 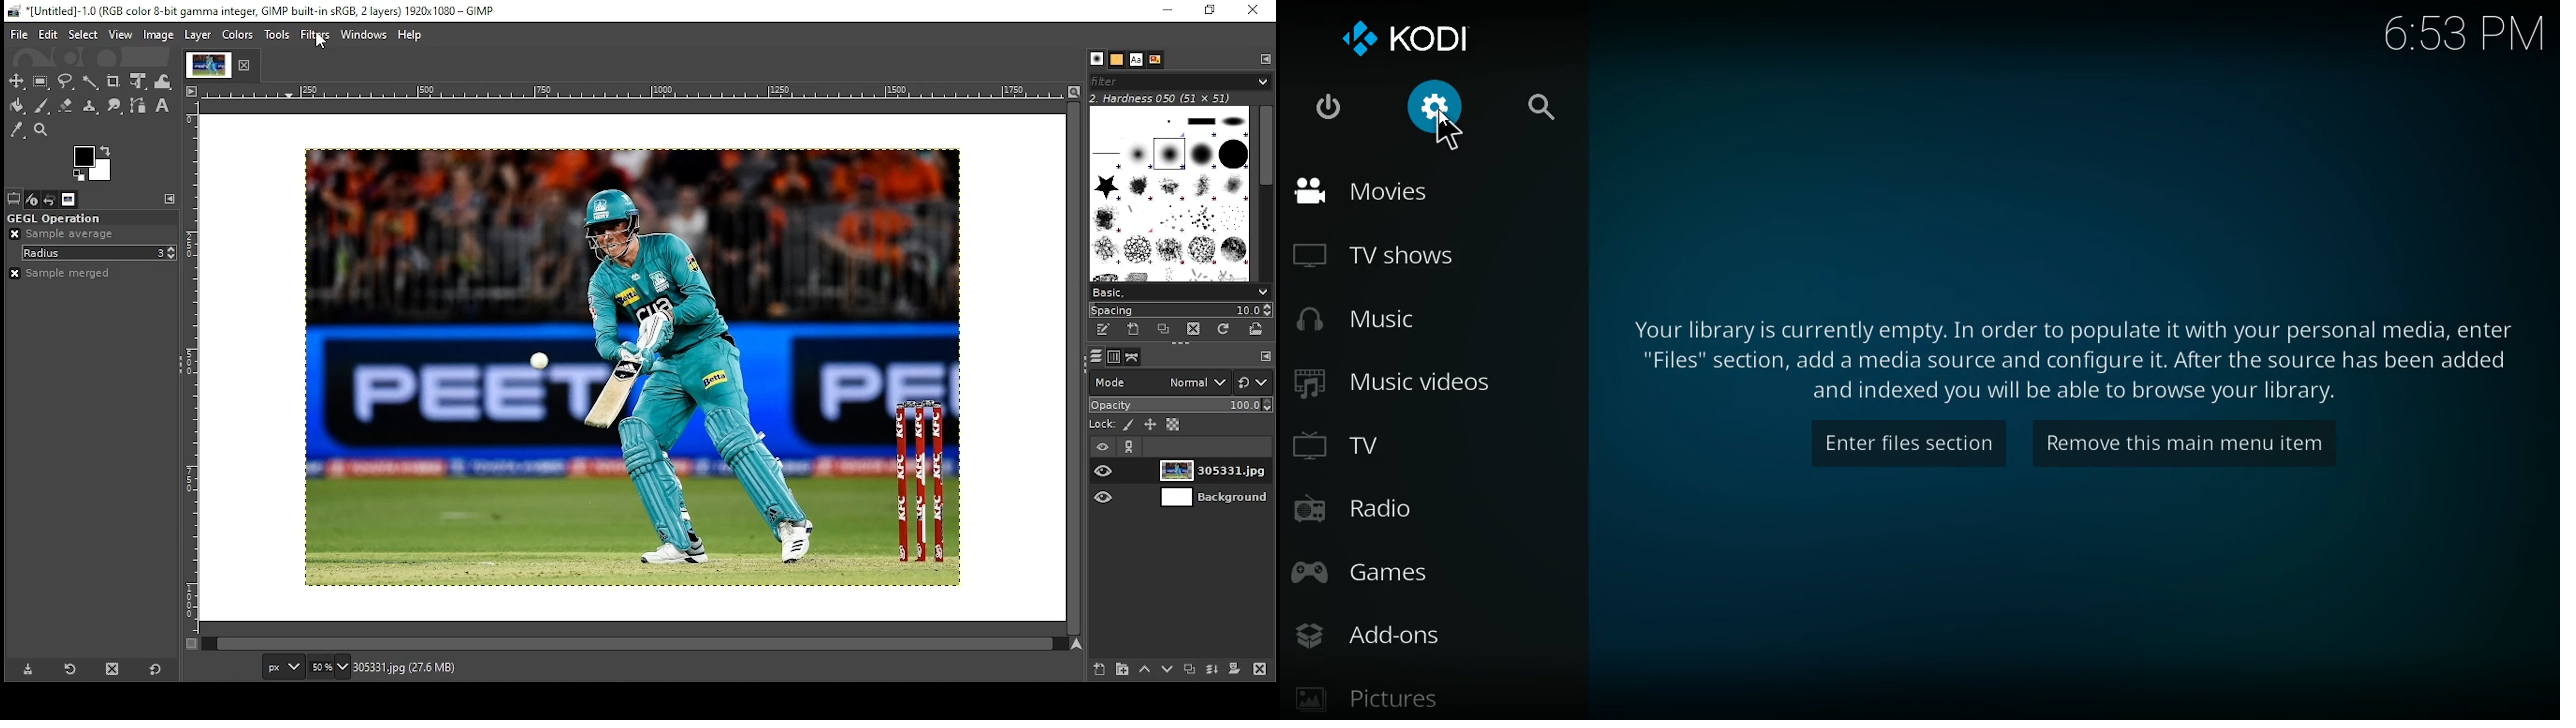 What do you see at coordinates (2463, 35) in the screenshot?
I see `time` at bounding box center [2463, 35].